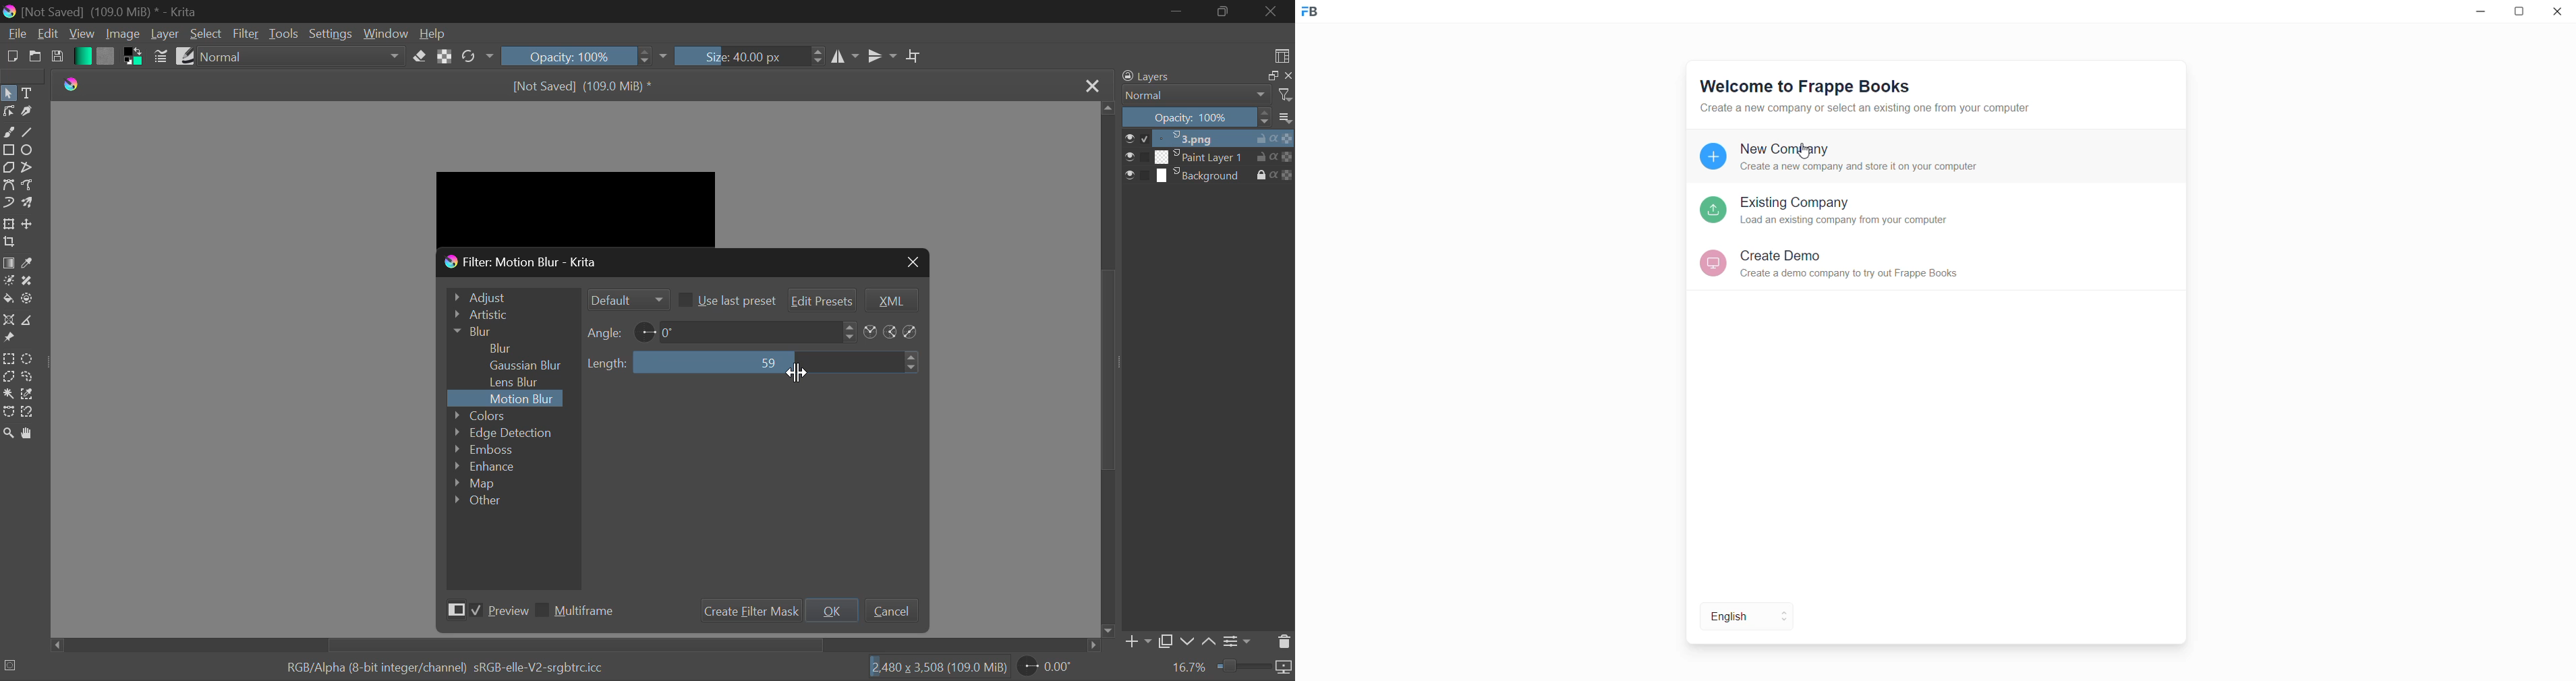 This screenshot has height=700, width=2576. I want to click on Welcome to Frappe Books, so click(1805, 85).